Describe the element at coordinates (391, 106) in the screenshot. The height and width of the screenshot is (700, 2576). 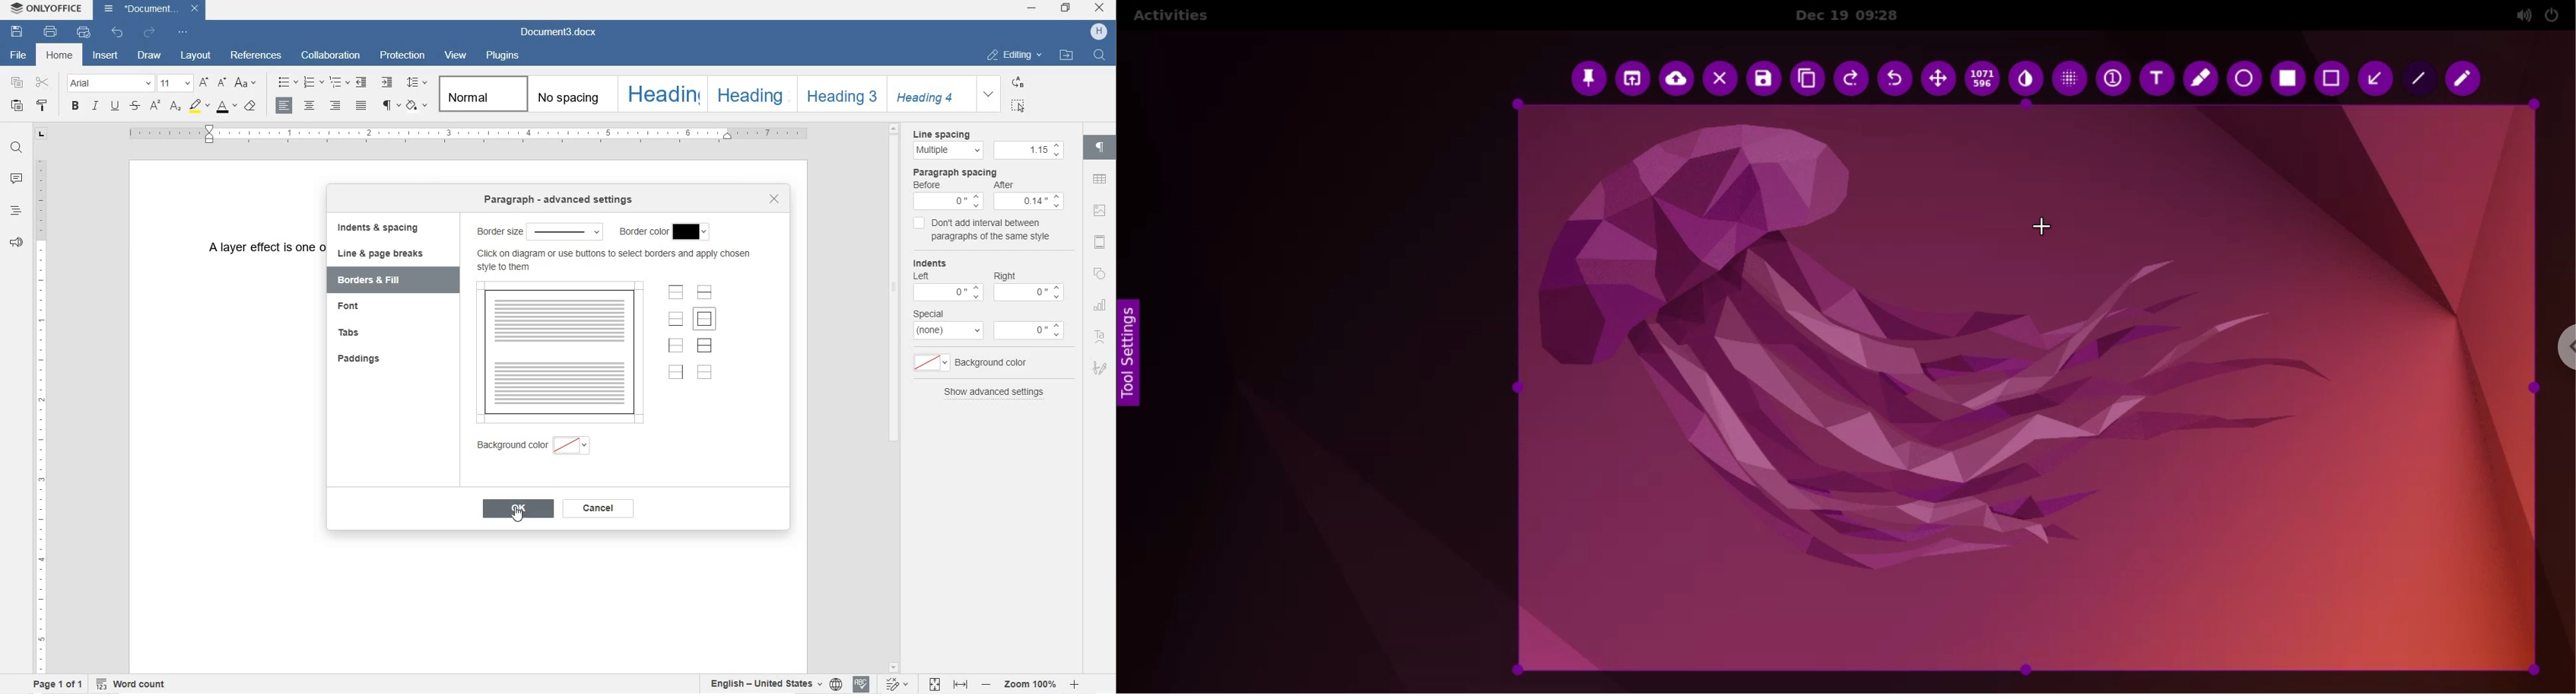
I see `NONPRINTING CHARACTERS` at that location.